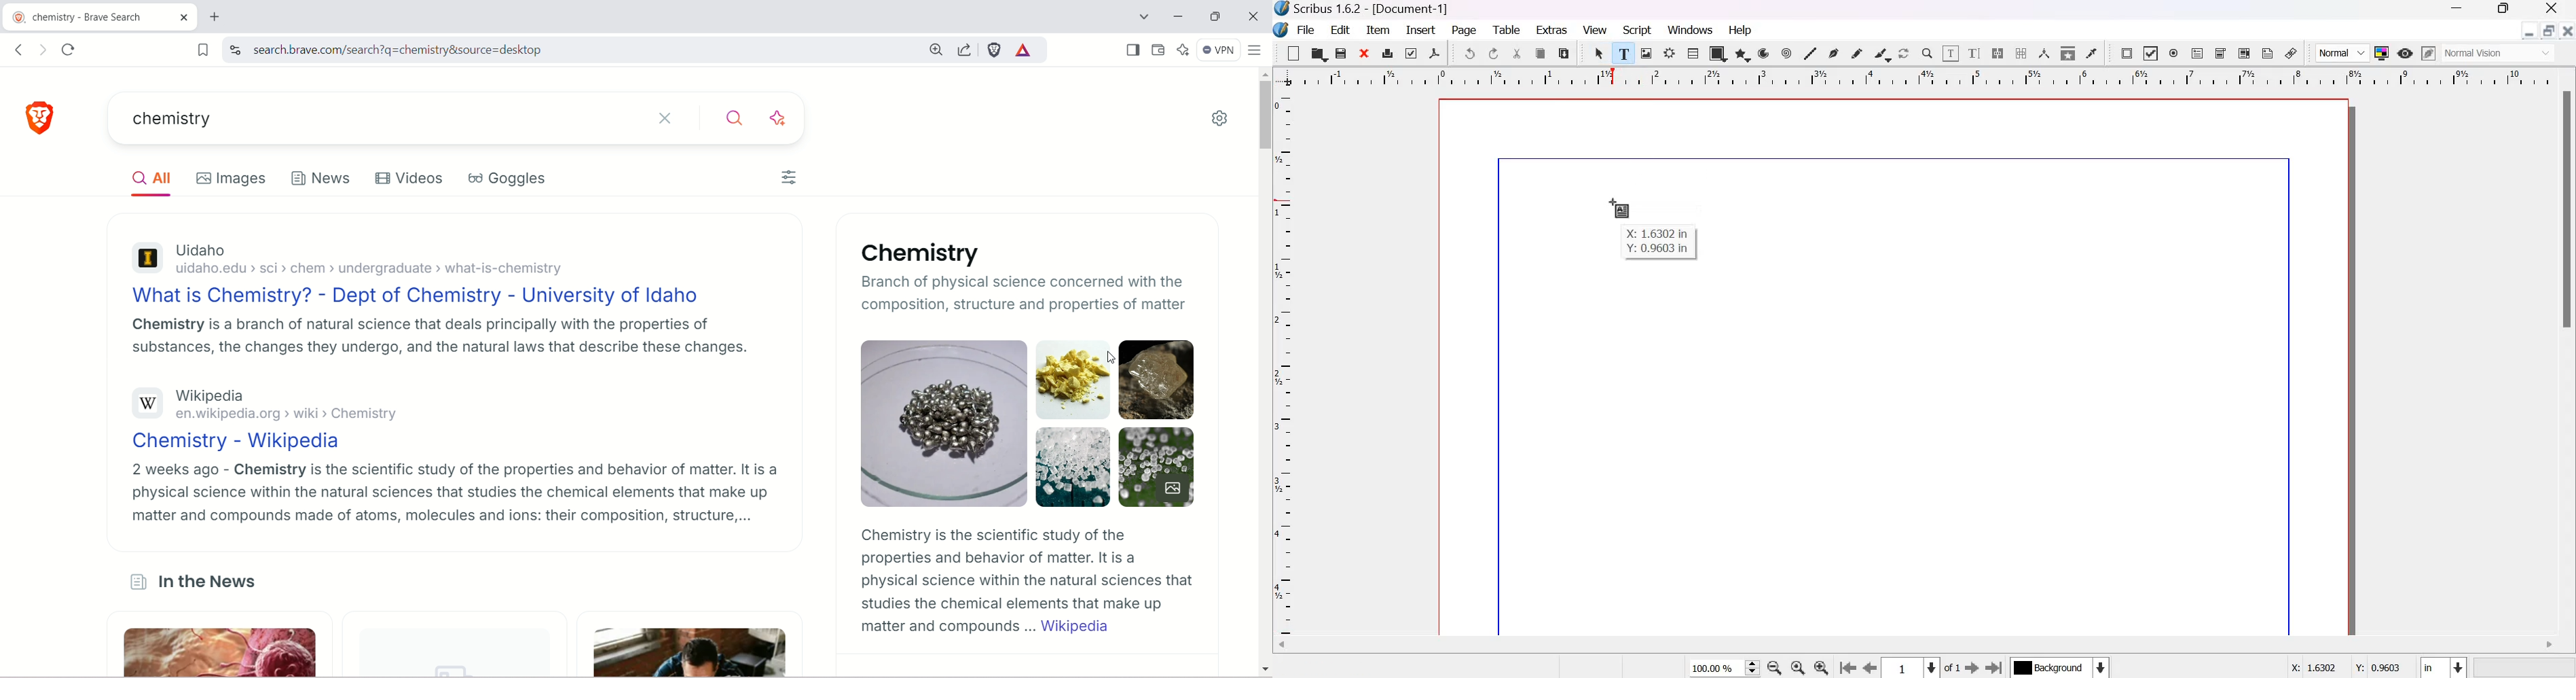  Describe the element at coordinates (1421, 30) in the screenshot. I see `Insert` at that location.